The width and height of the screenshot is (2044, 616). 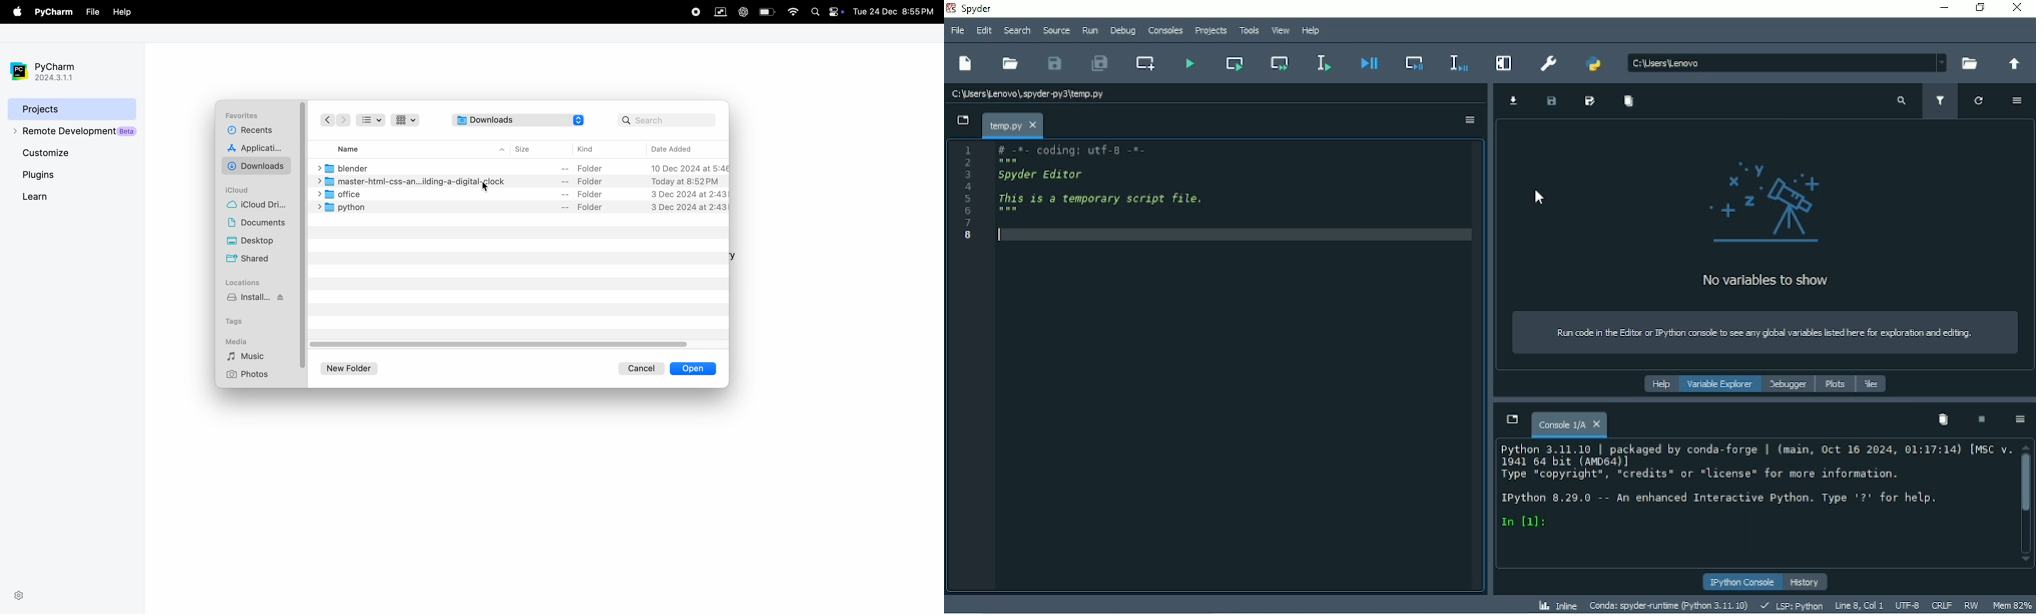 What do you see at coordinates (1209, 32) in the screenshot?
I see `Projects` at bounding box center [1209, 32].